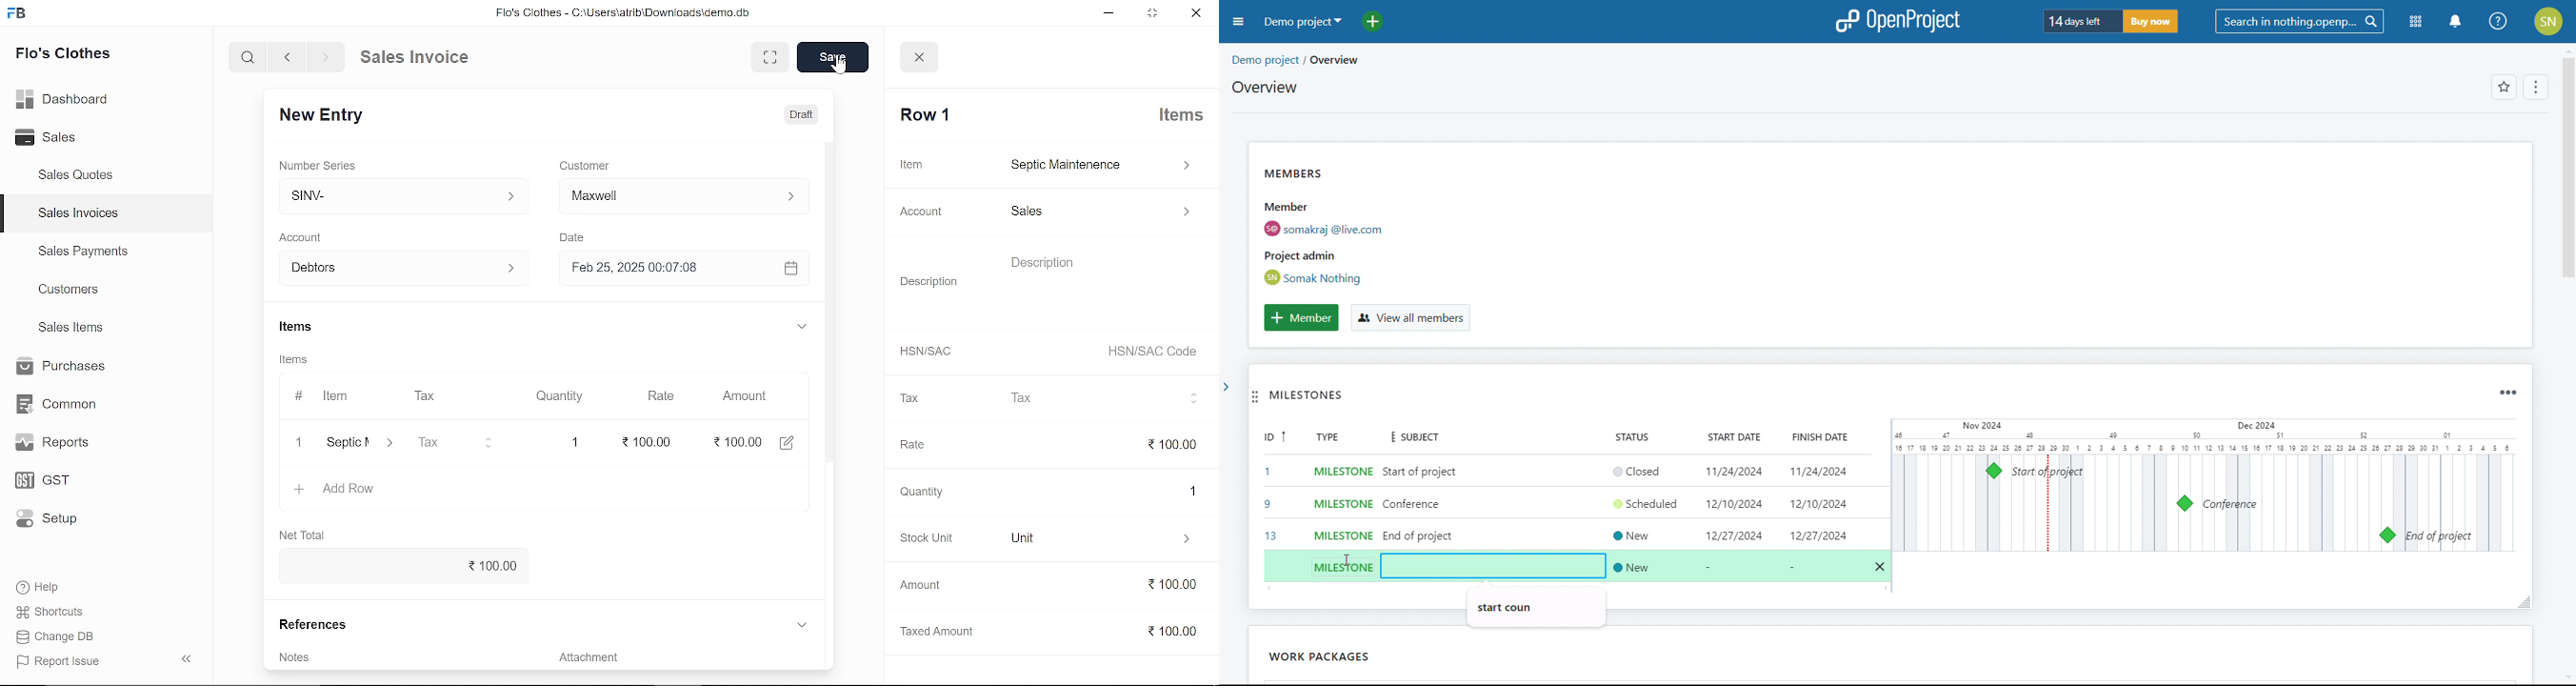  What do you see at coordinates (189, 660) in the screenshot?
I see `collapse` at bounding box center [189, 660].